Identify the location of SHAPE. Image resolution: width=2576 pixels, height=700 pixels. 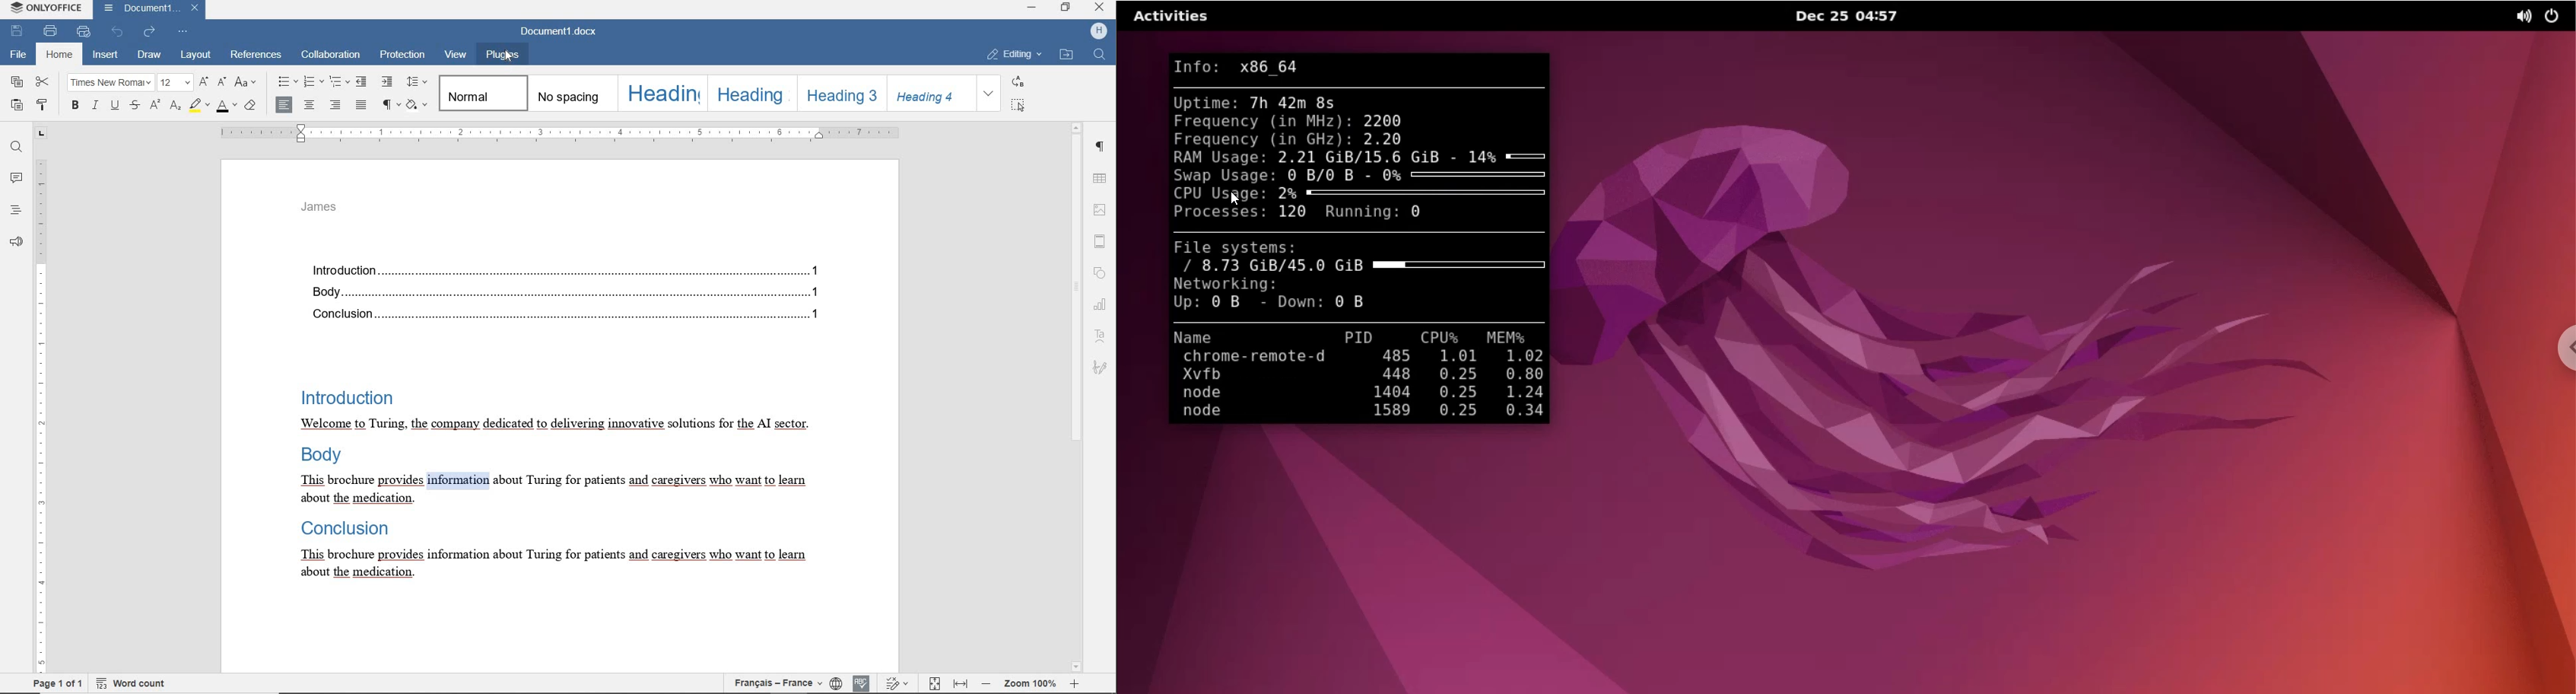
(1099, 272).